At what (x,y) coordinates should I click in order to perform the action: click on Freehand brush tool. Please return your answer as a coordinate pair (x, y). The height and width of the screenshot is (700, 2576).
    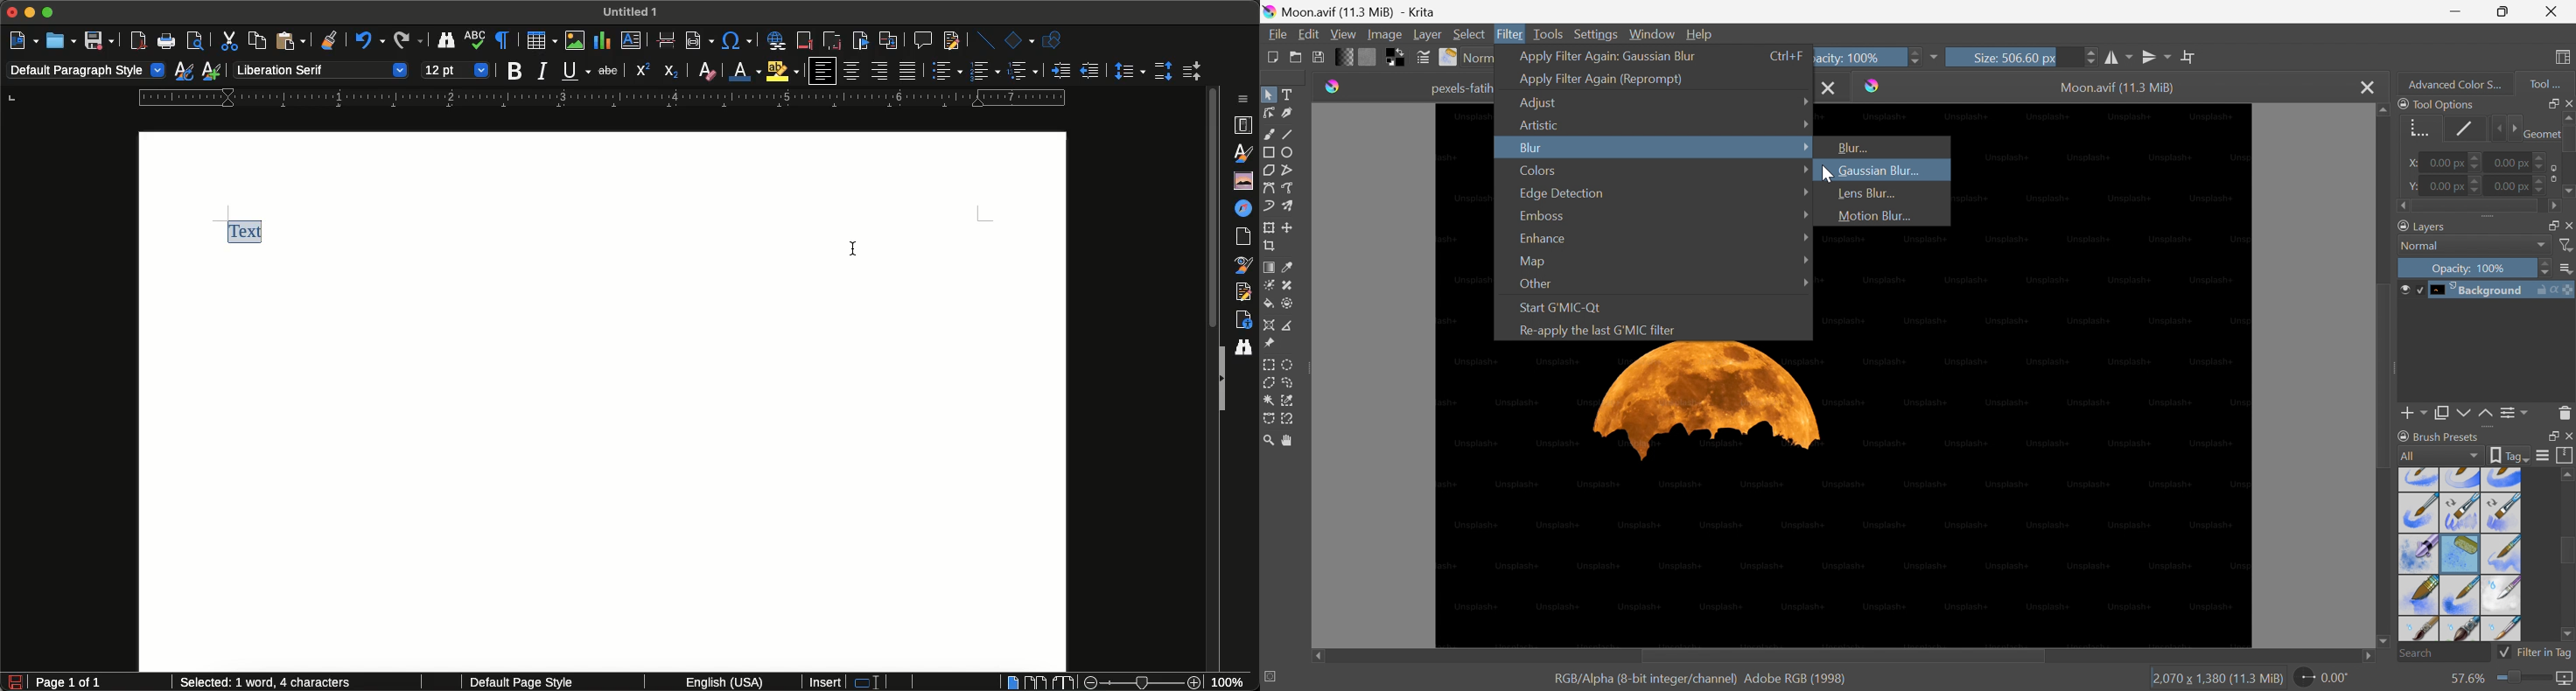
    Looking at the image, I should click on (1270, 133).